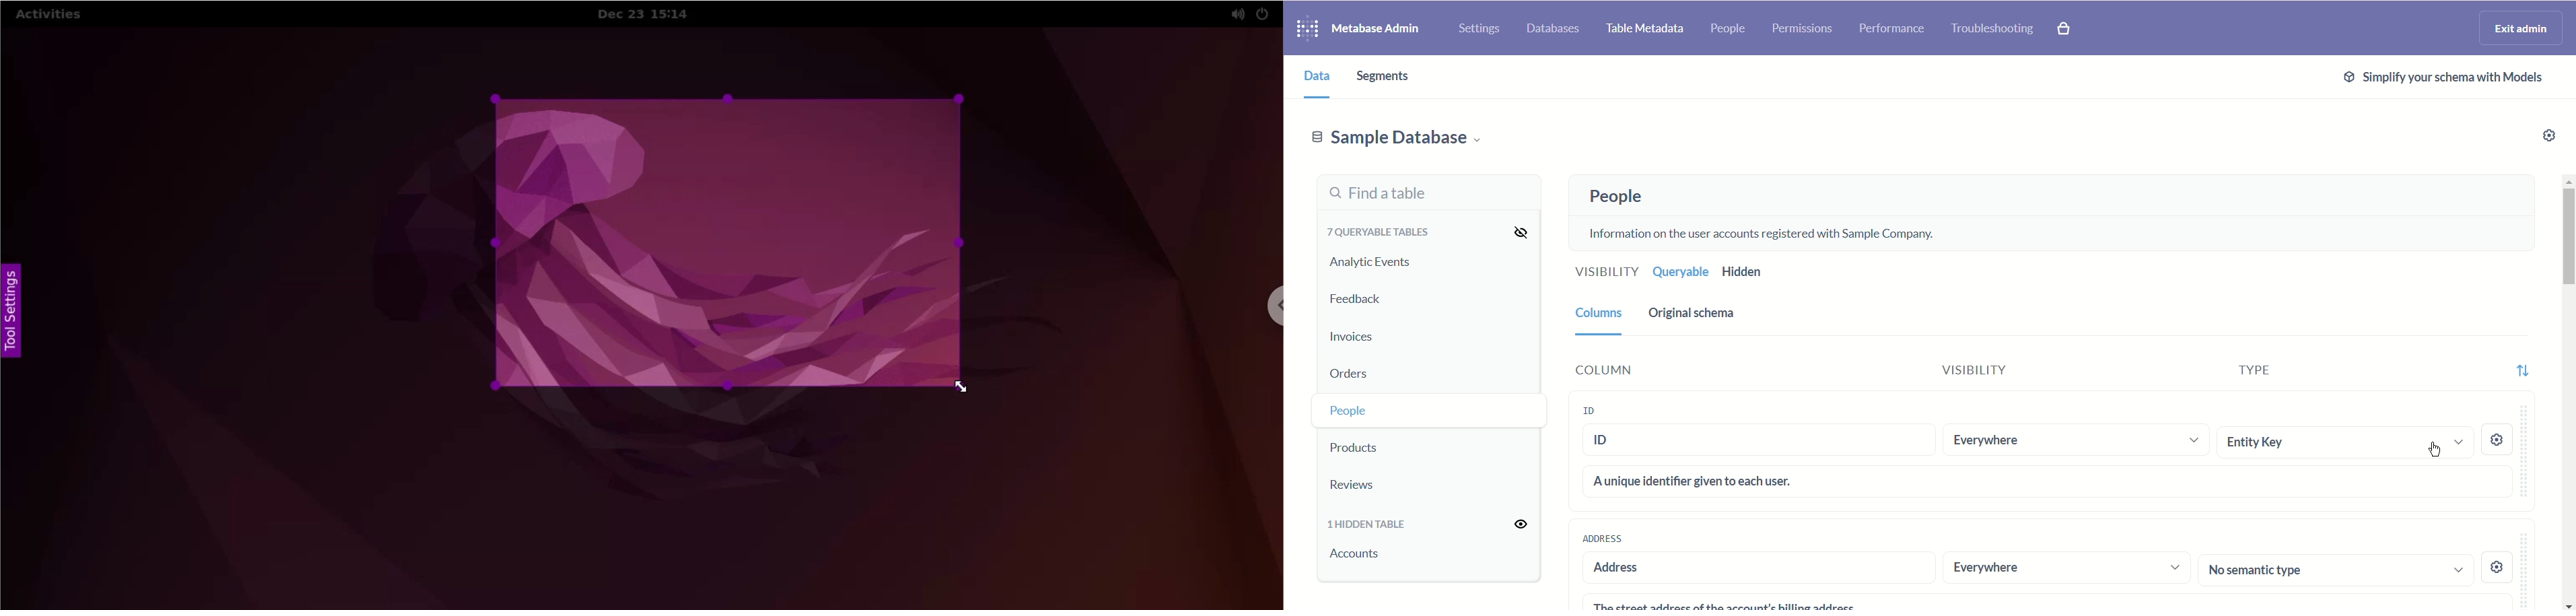 This screenshot has width=2576, height=616. Describe the element at coordinates (1380, 445) in the screenshot. I see `Products` at that location.